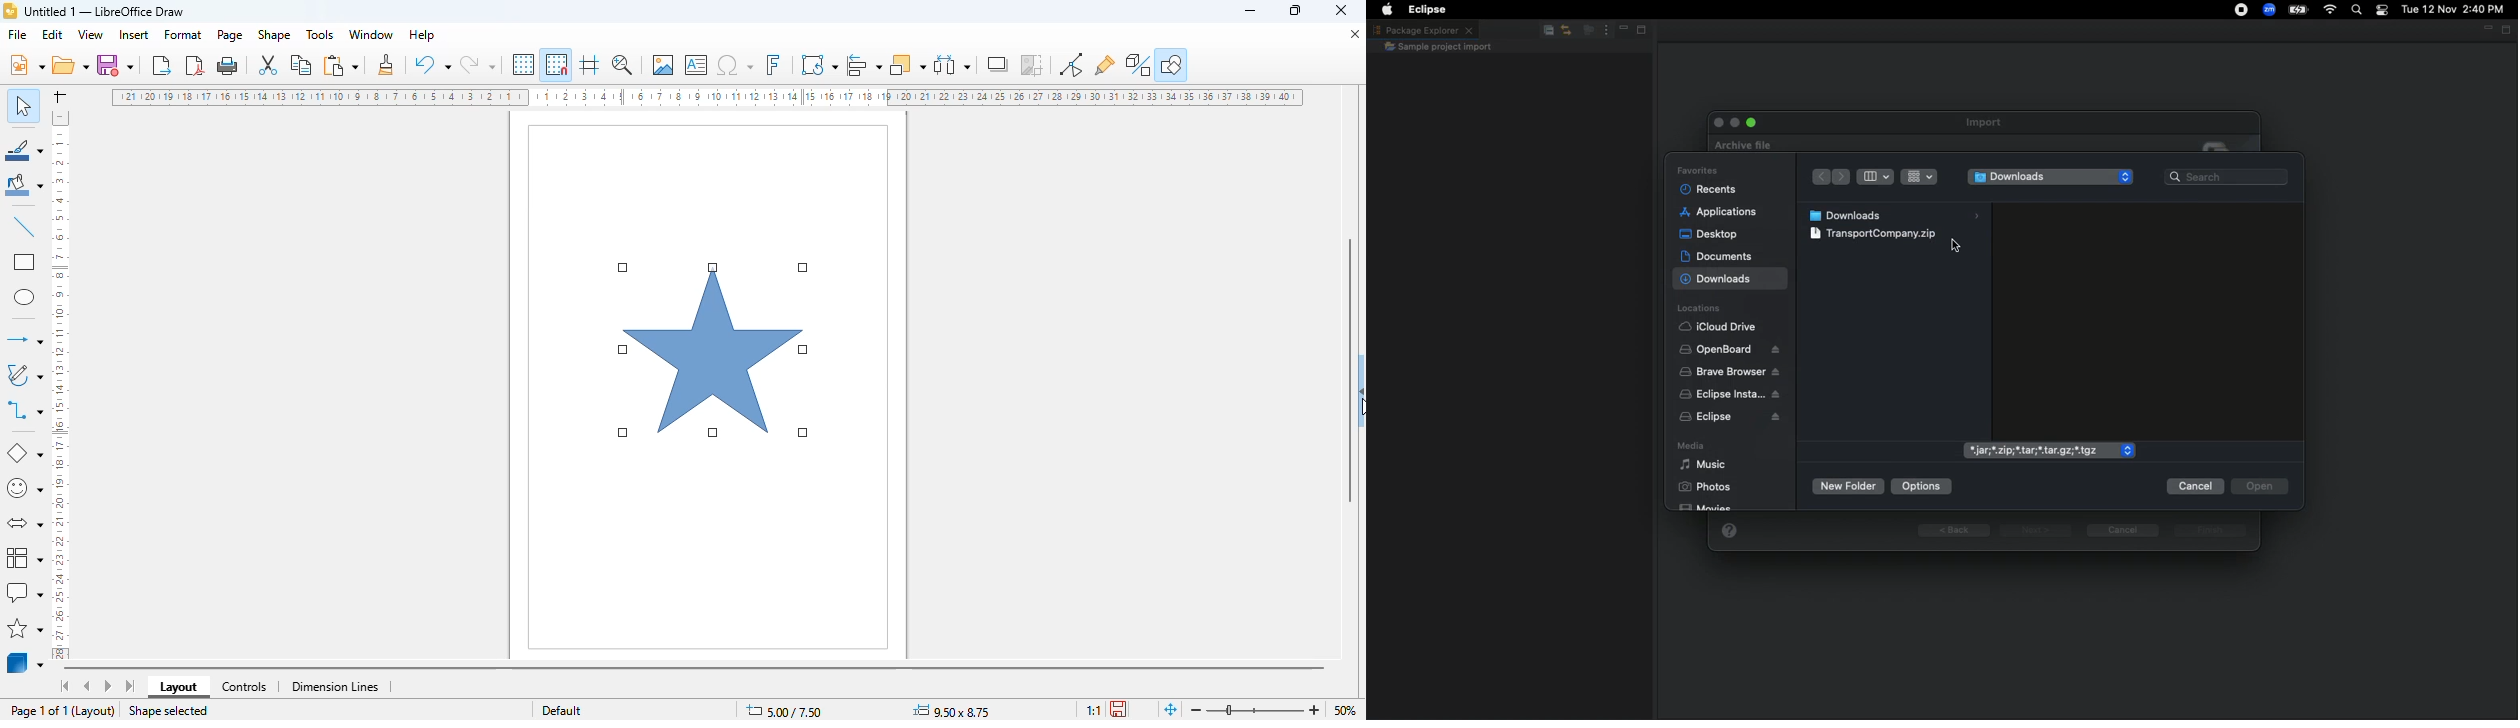 The height and width of the screenshot is (728, 2520). What do you see at coordinates (320, 35) in the screenshot?
I see `tools` at bounding box center [320, 35].